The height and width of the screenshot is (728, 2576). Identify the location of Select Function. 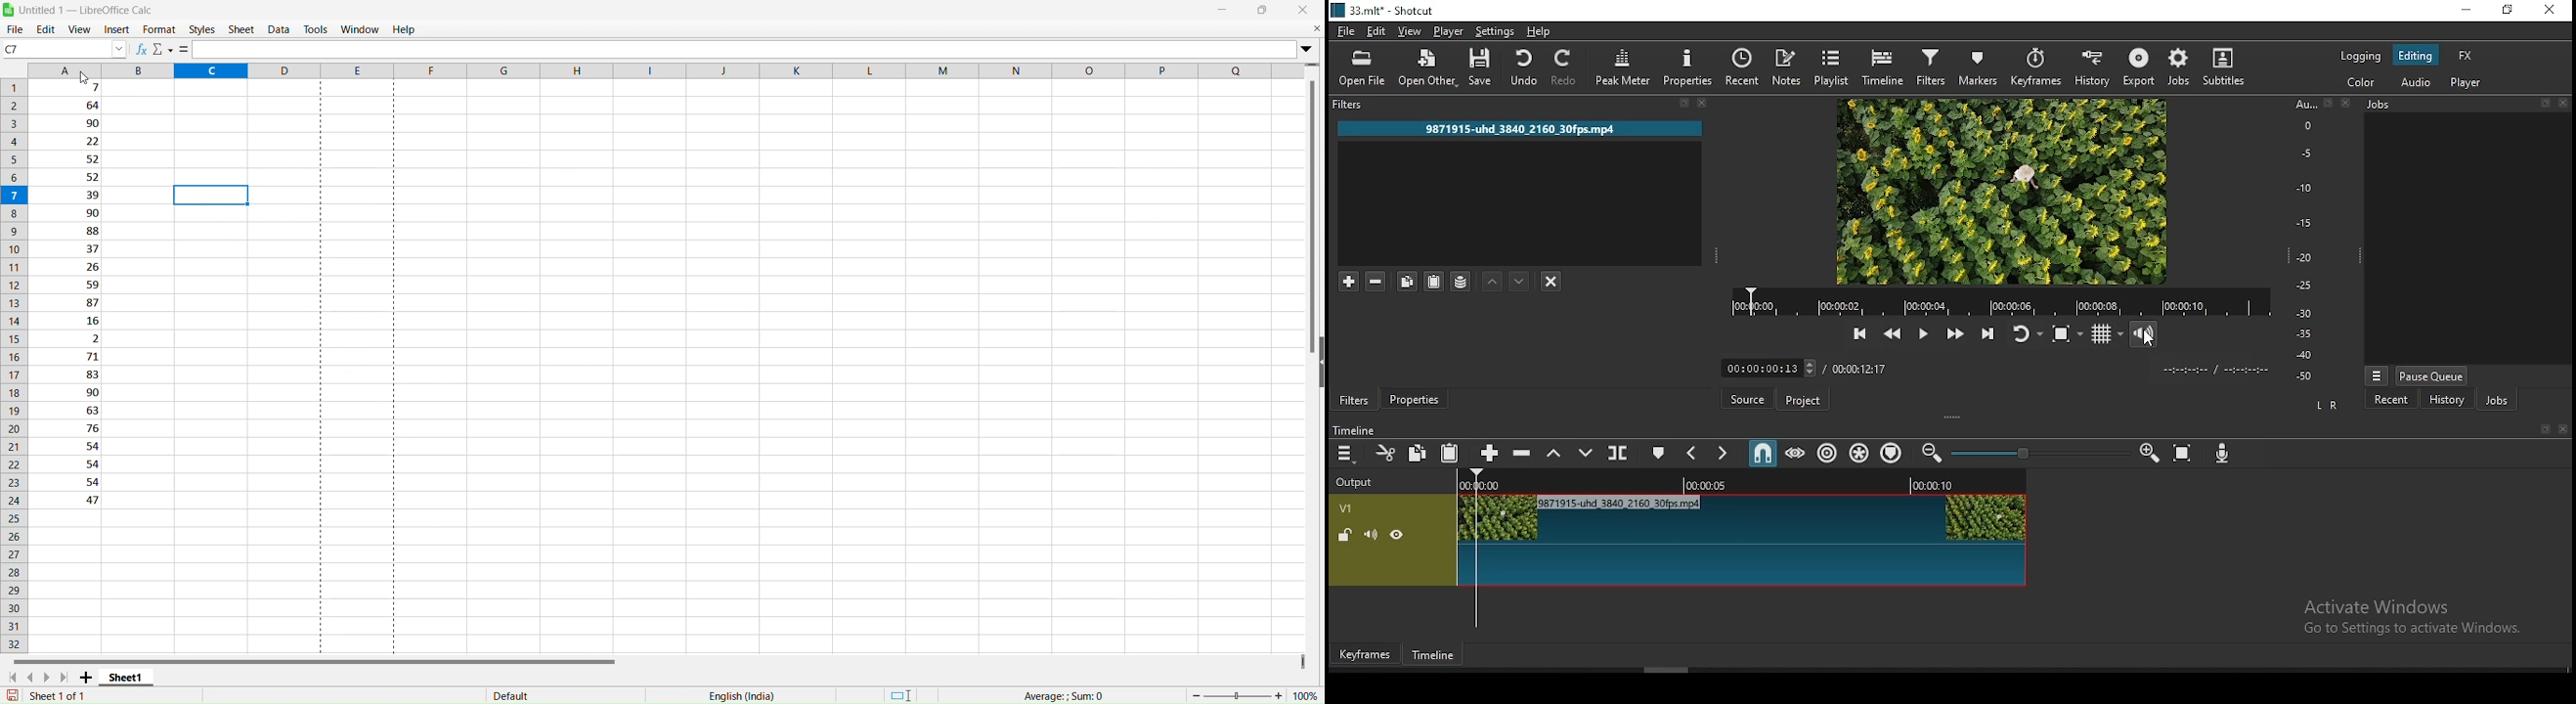
(164, 50).